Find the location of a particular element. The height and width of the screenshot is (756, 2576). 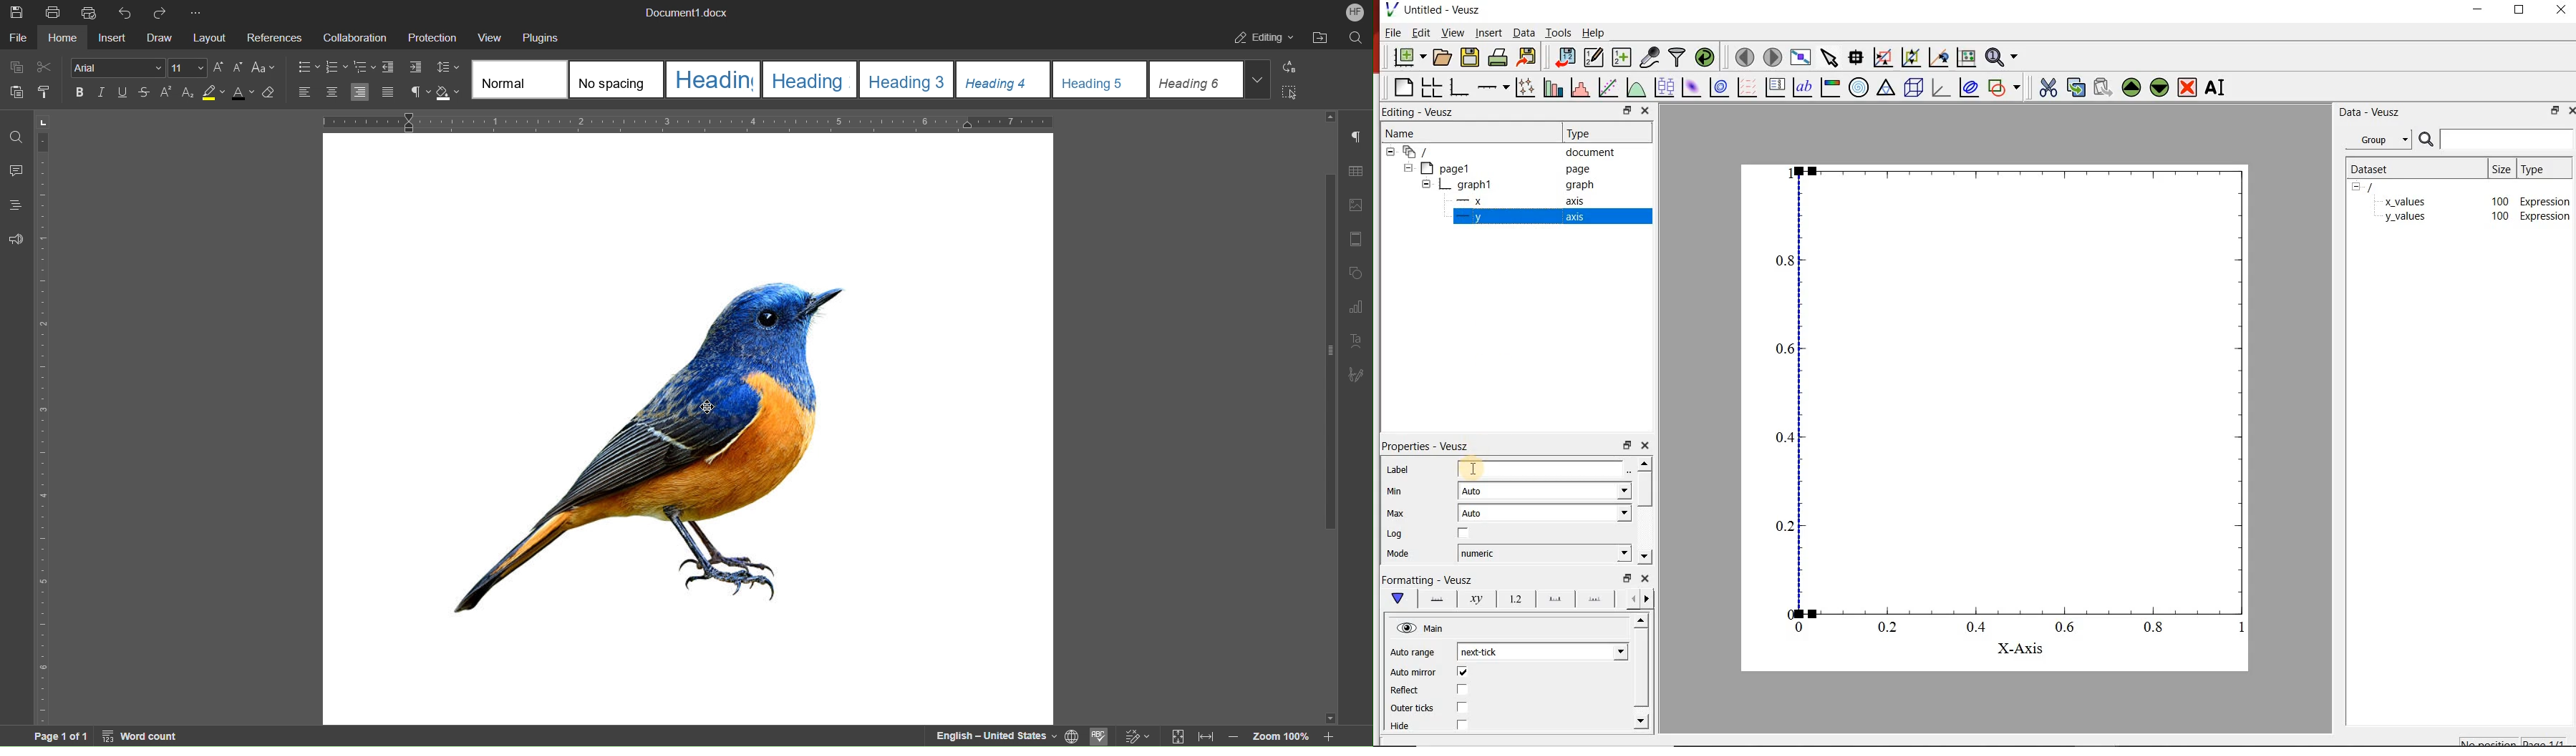

type is located at coordinates (2542, 170).